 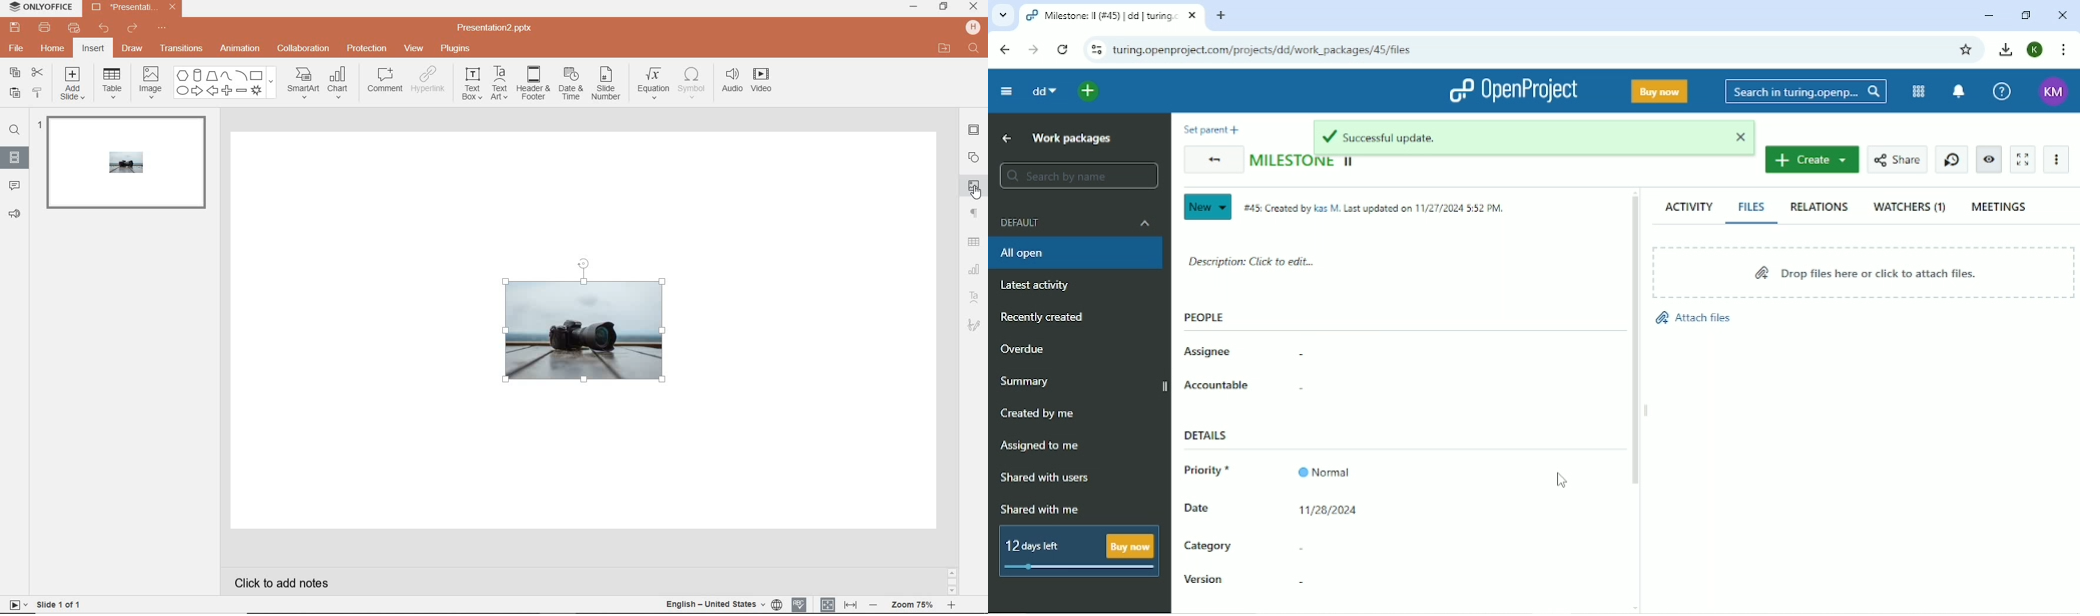 What do you see at coordinates (1659, 90) in the screenshot?
I see `Buy now` at bounding box center [1659, 90].